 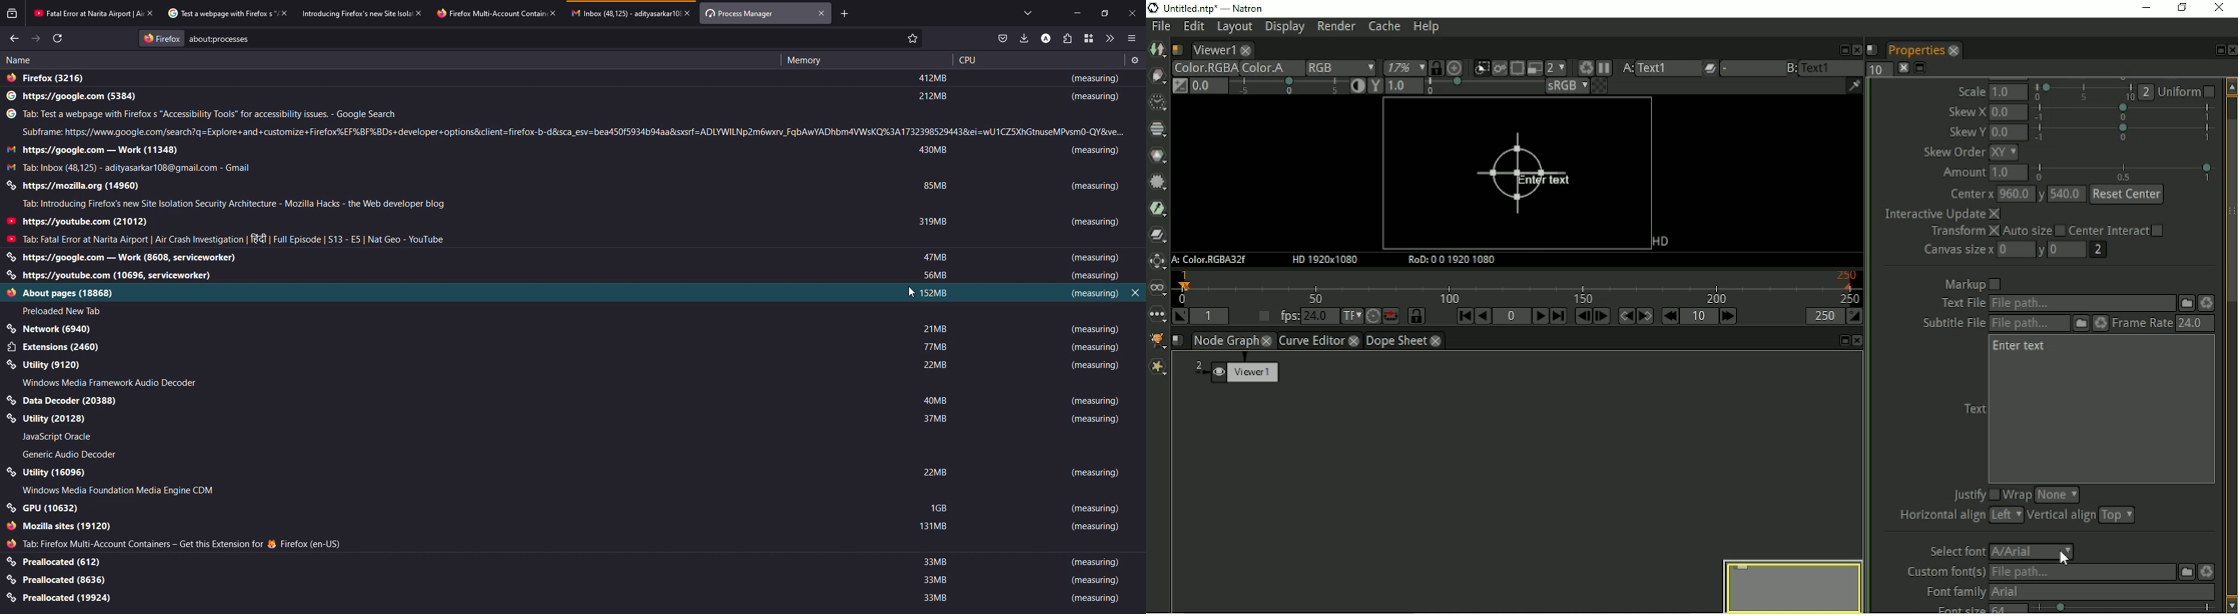 I want to click on Windows Media Foundation Media Engines CDM, so click(x=115, y=489).